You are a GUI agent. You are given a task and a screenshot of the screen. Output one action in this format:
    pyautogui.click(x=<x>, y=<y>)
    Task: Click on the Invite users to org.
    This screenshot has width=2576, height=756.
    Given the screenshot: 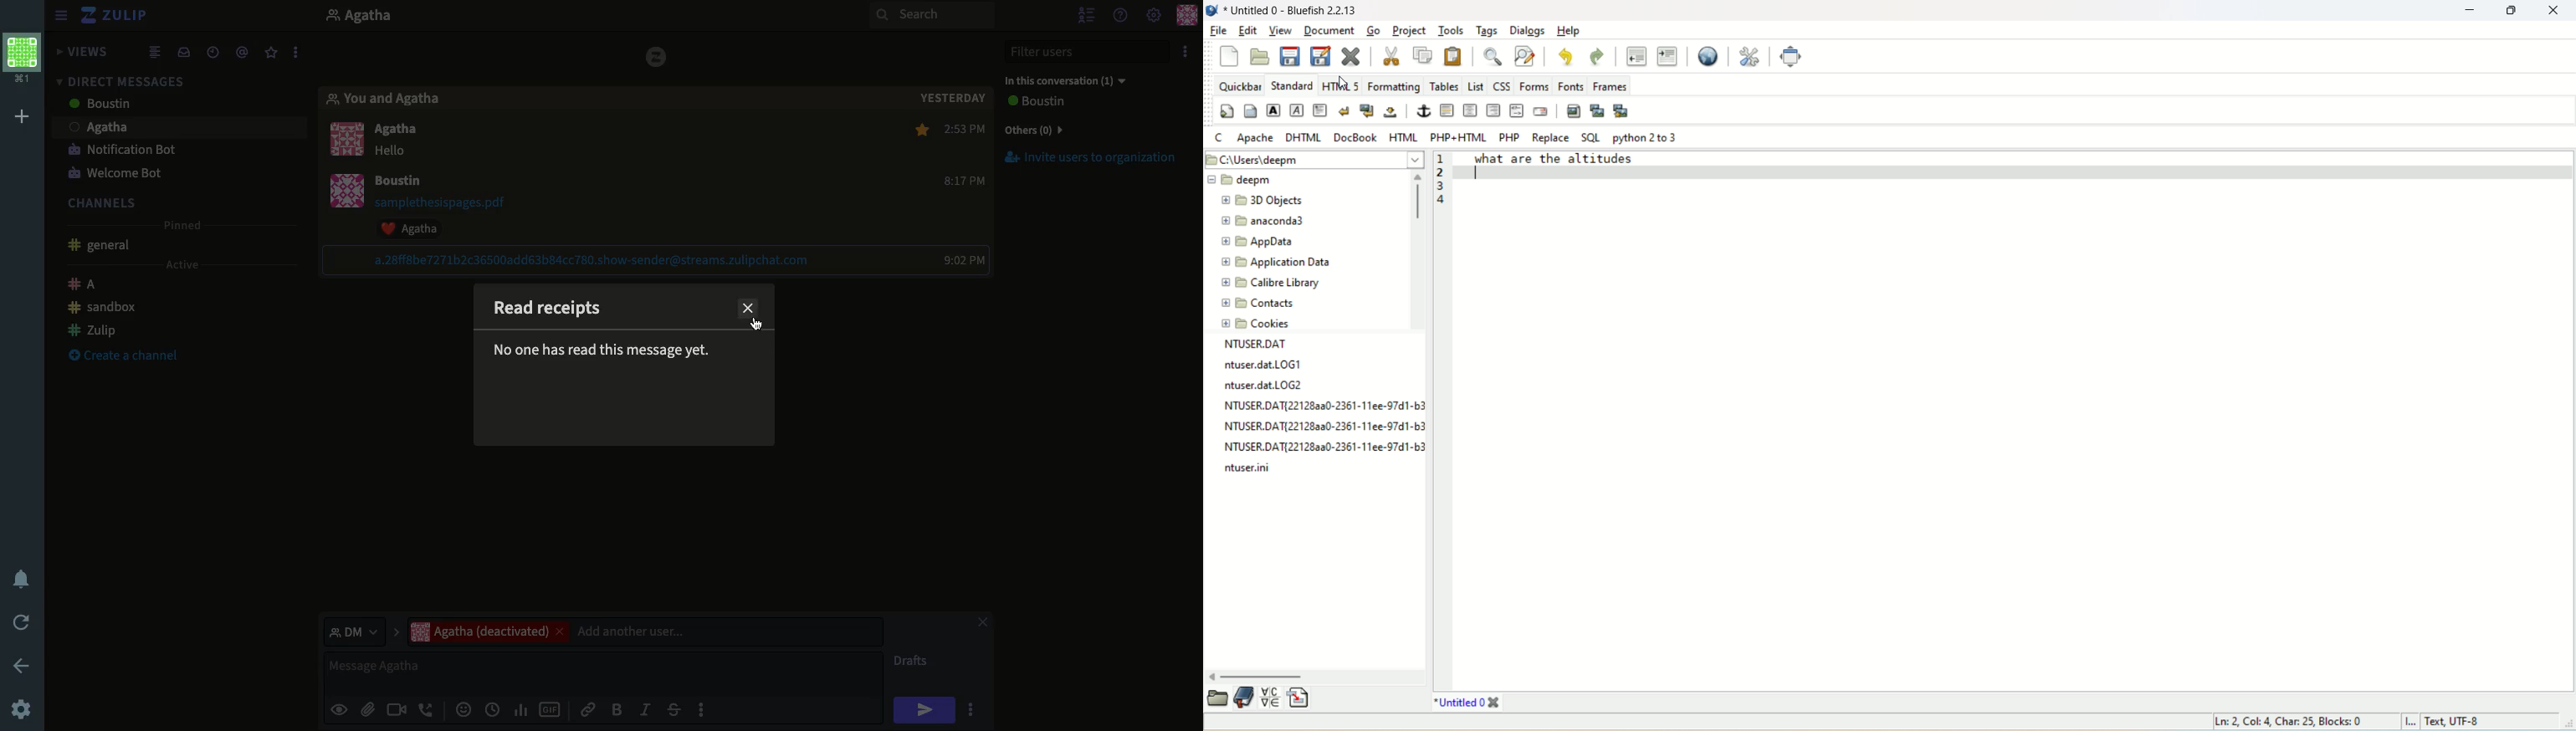 What is the action you would take?
    pyautogui.click(x=1093, y=127)
    